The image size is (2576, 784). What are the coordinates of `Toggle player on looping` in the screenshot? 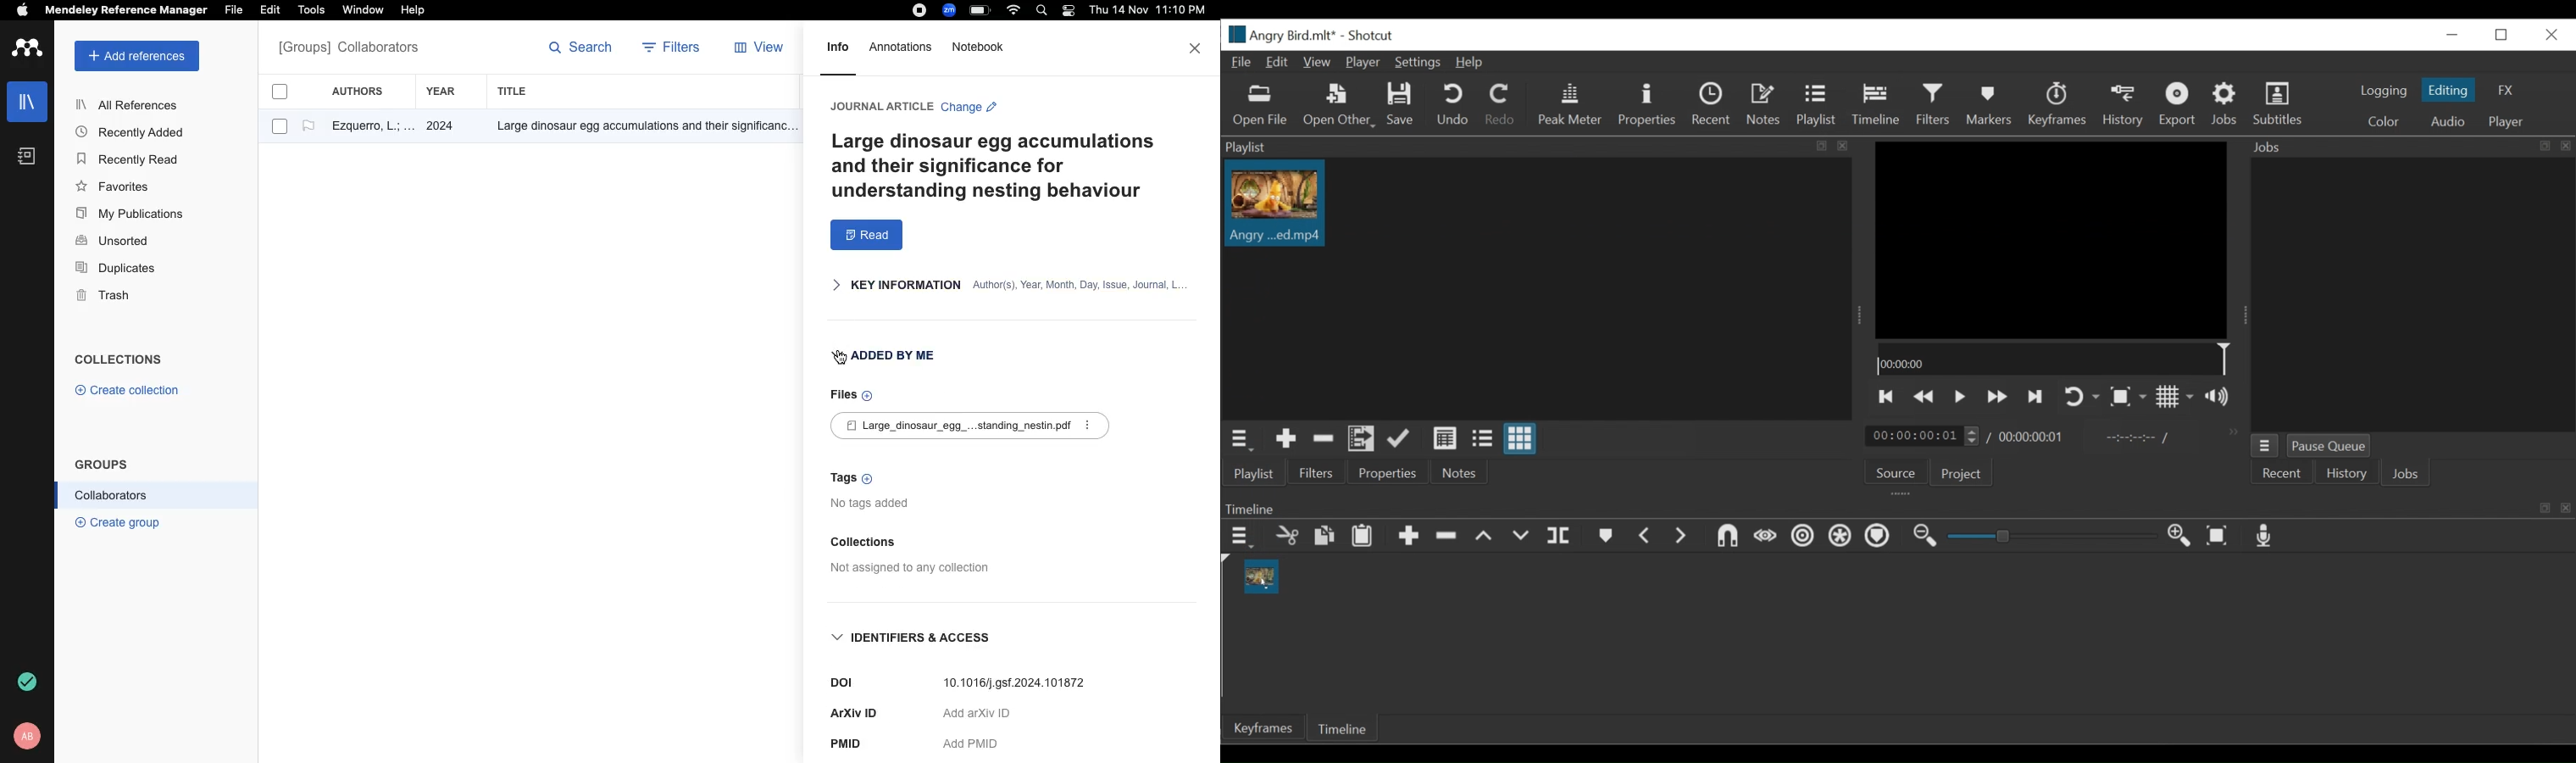 It's located at (2083, 397).